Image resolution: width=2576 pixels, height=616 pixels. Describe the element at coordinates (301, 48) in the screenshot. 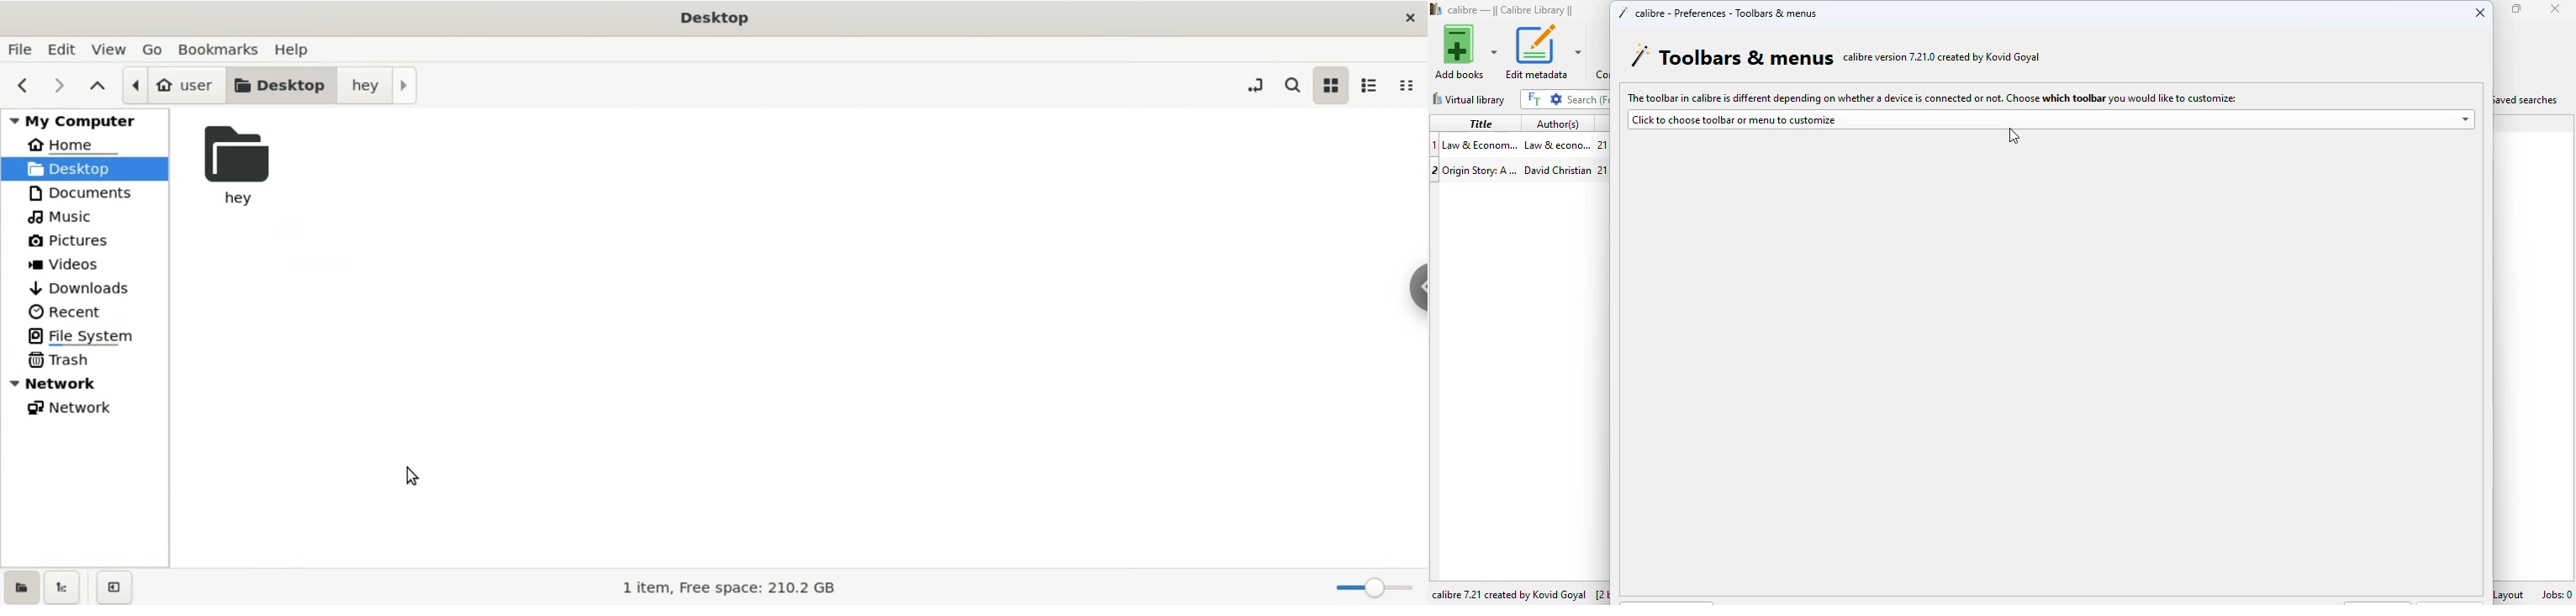

I see `help` at that location.